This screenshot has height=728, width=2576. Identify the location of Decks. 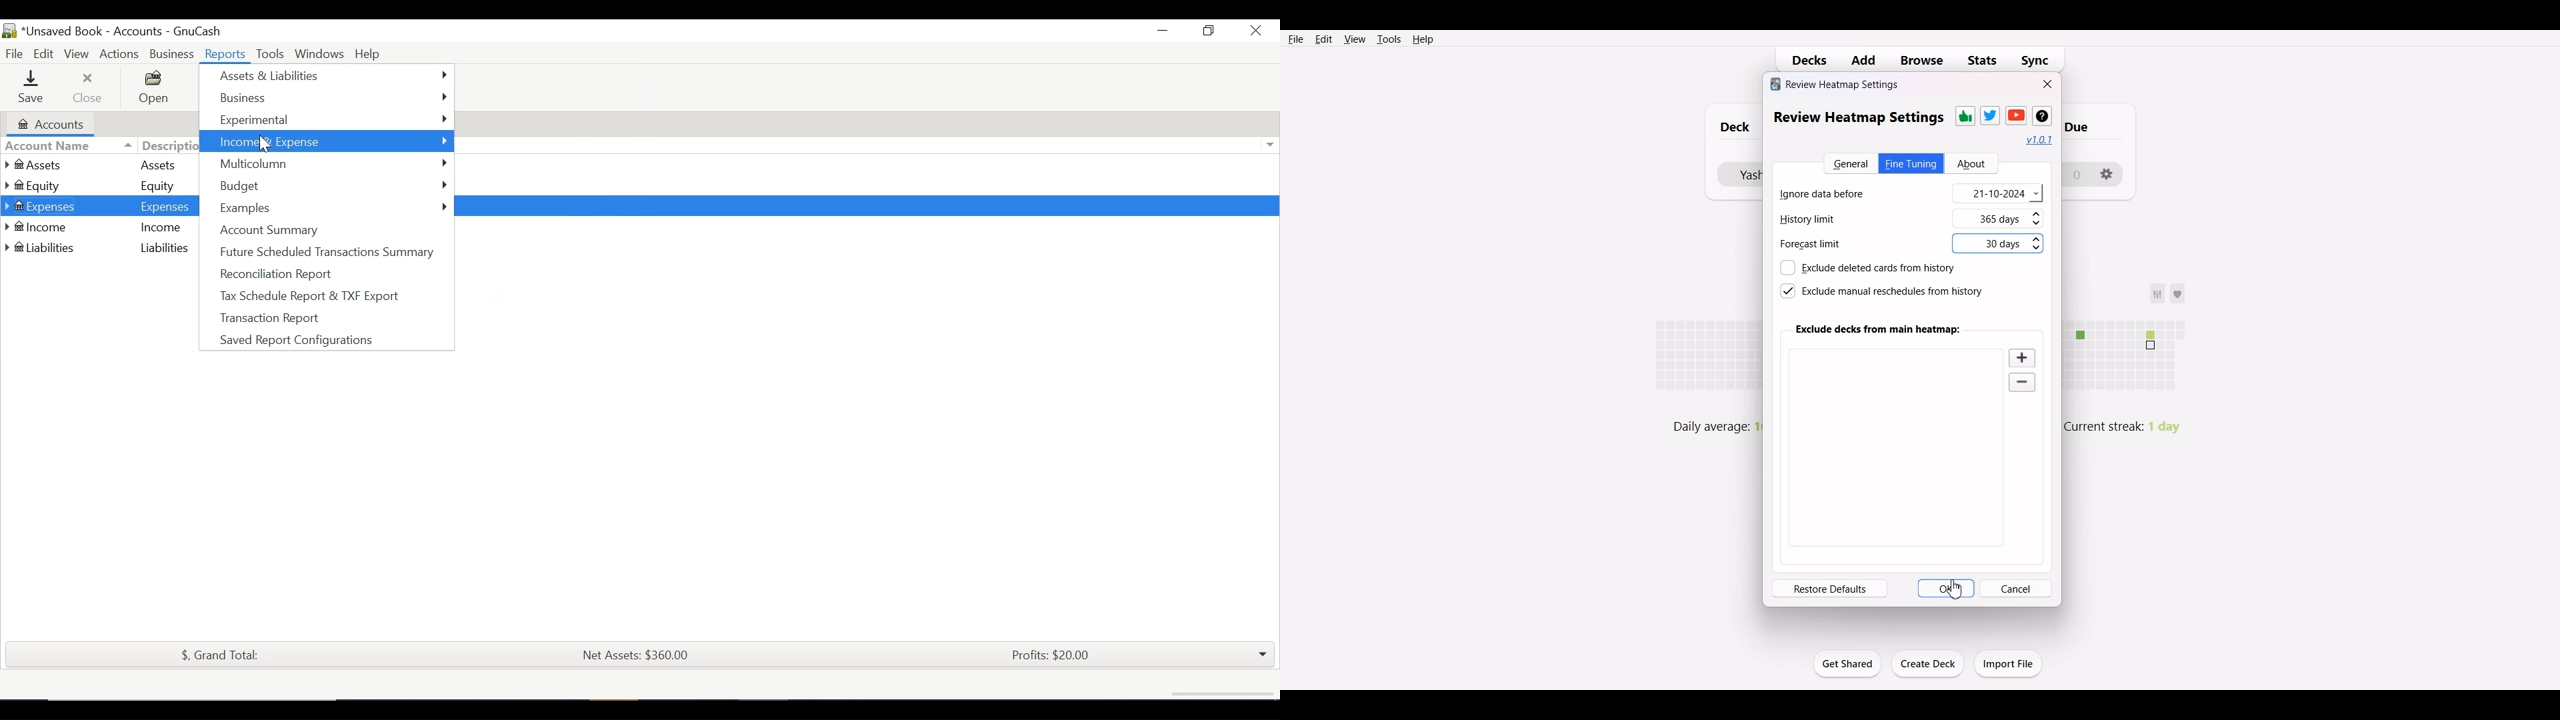
(1805, 60).